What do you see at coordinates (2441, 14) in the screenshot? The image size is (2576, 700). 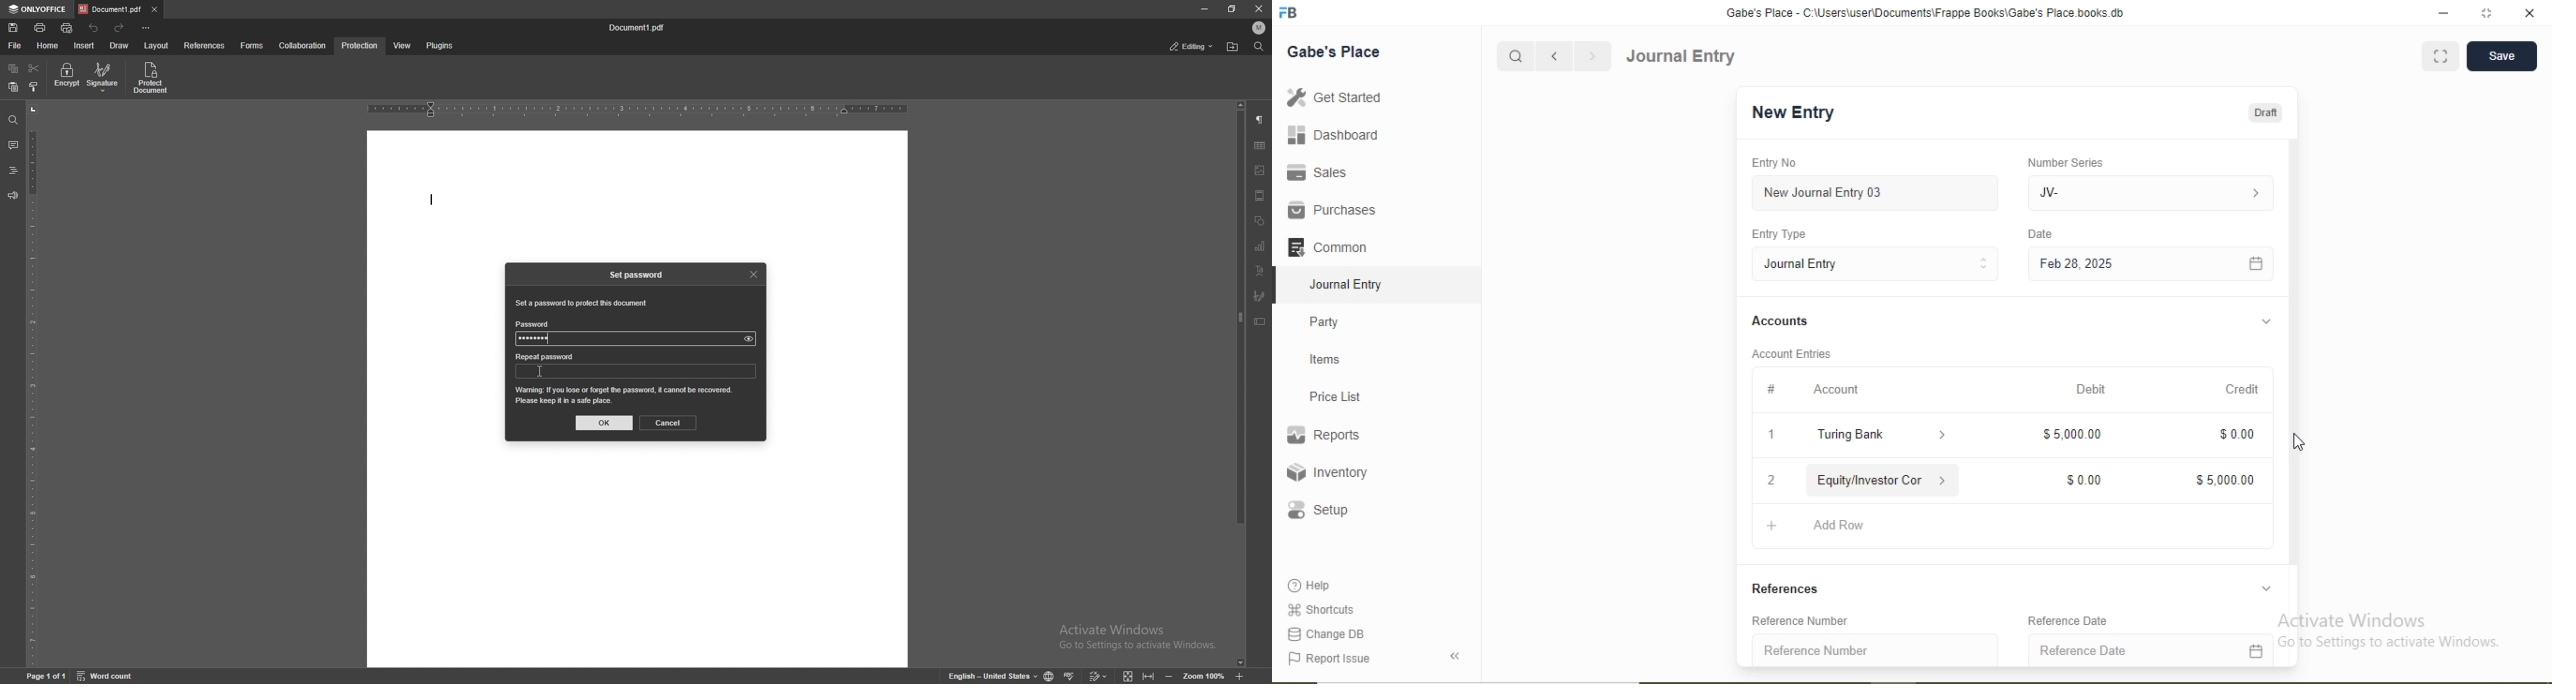 I see `minimize` at bounding box center [2441, 14].